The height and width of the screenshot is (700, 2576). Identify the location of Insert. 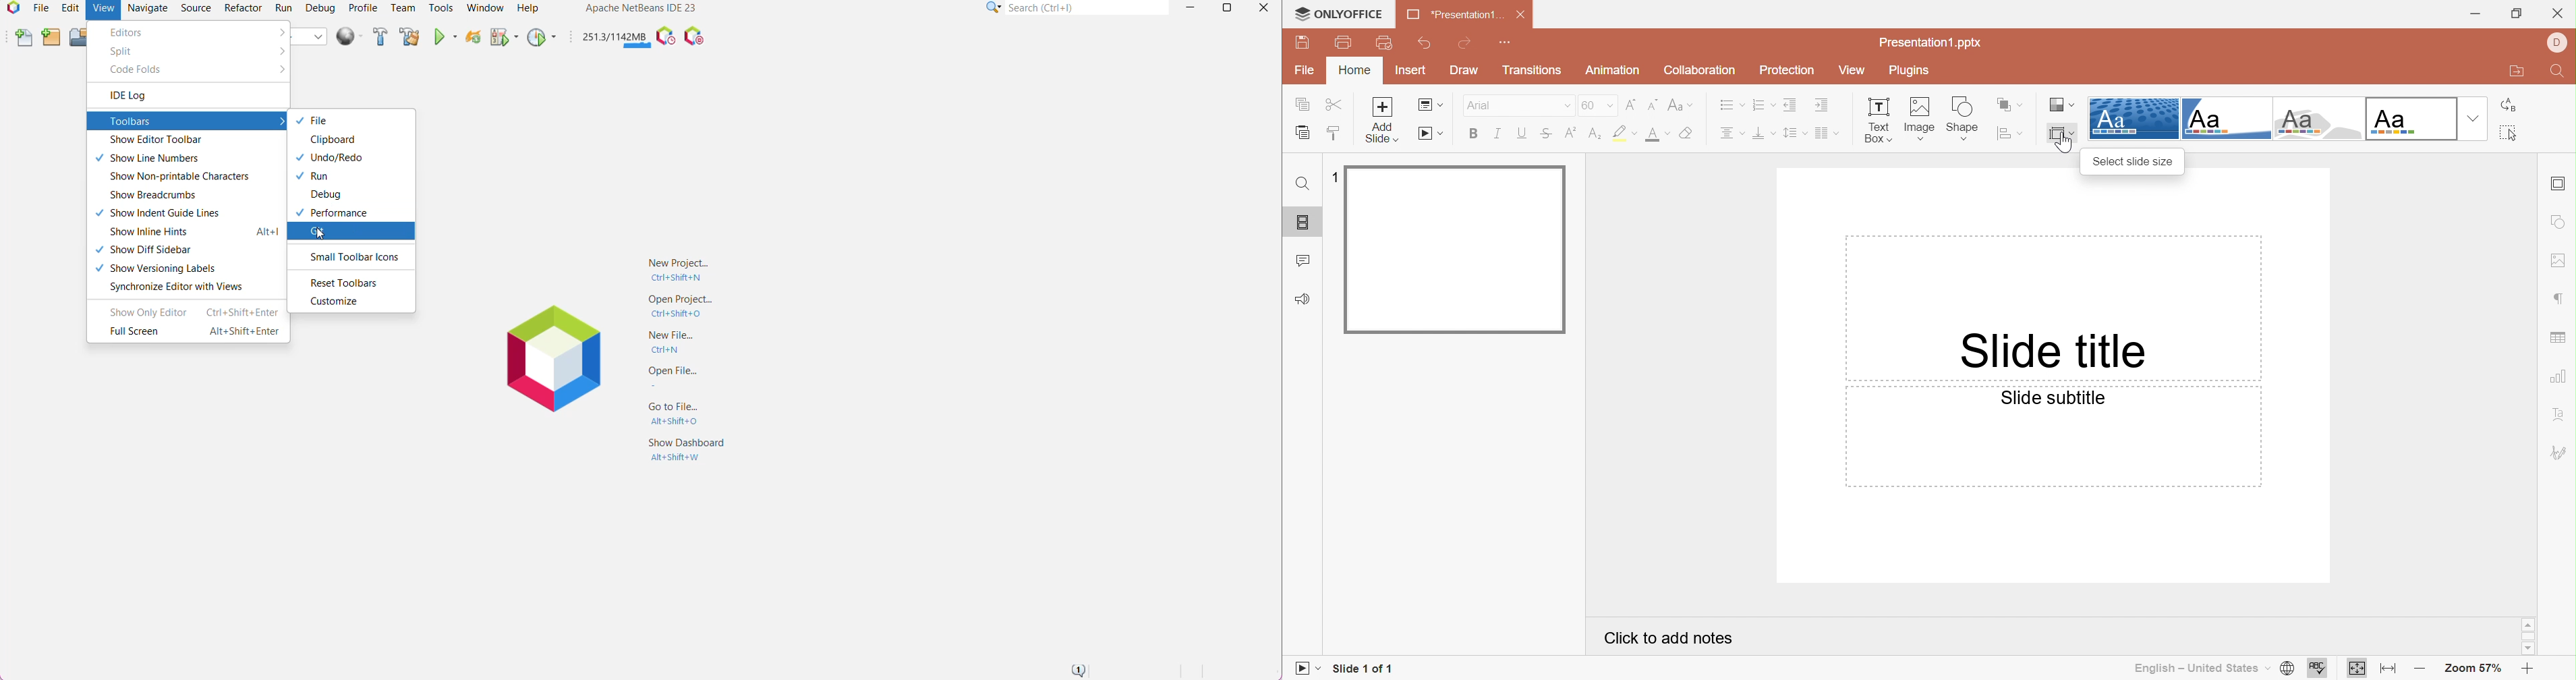
(1412, 70).